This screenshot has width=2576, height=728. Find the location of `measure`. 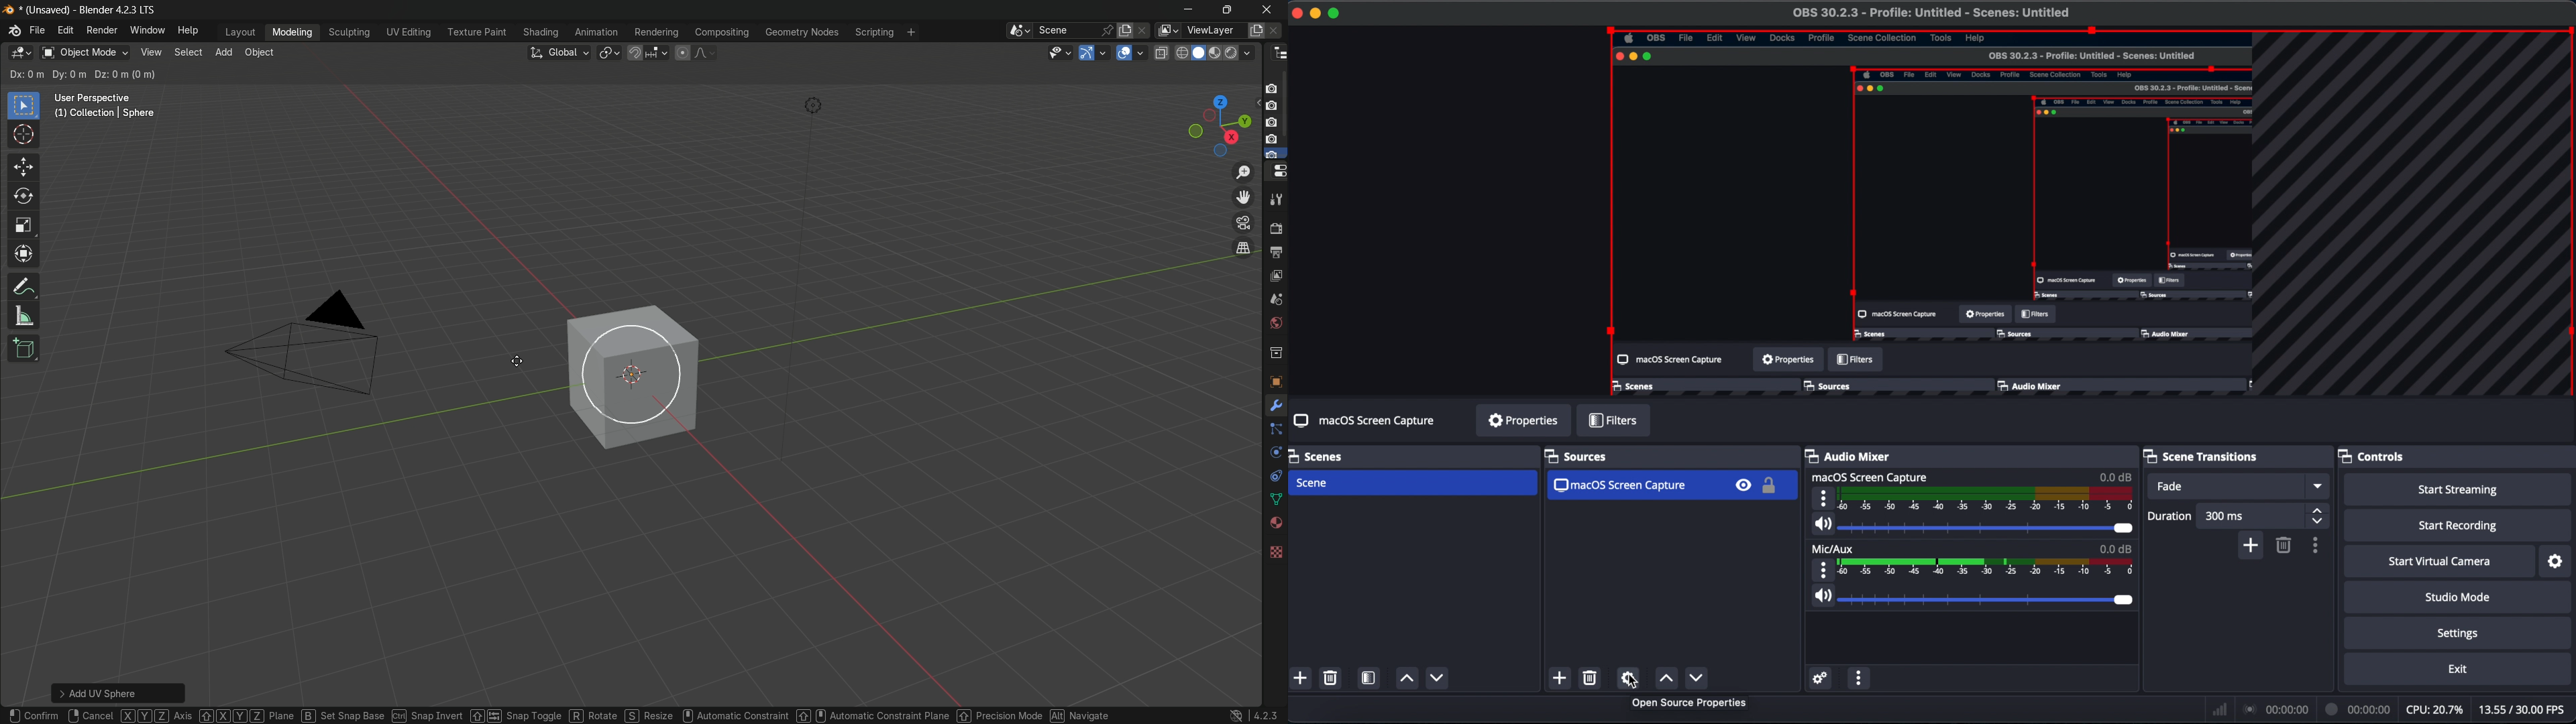

measure is located at coordinates (25, 317).